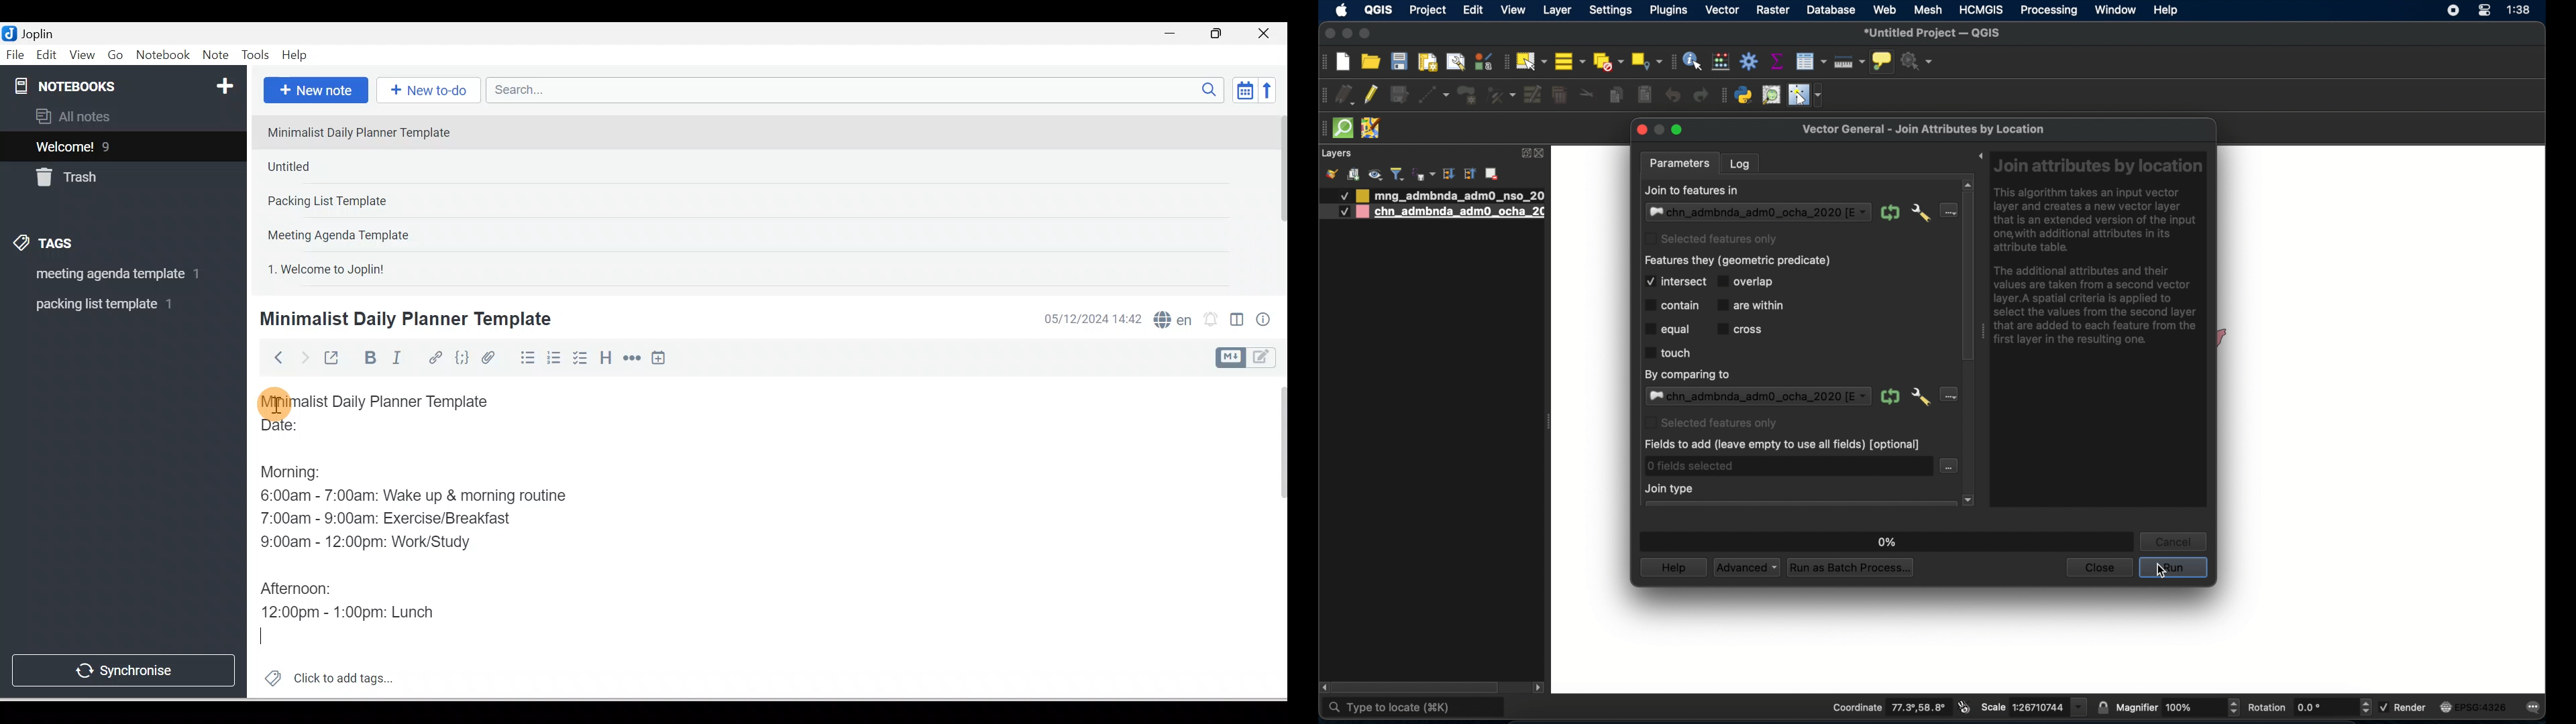  Describe the element at coordinates (16, 54) in the screenshot. I see `File` at that location.